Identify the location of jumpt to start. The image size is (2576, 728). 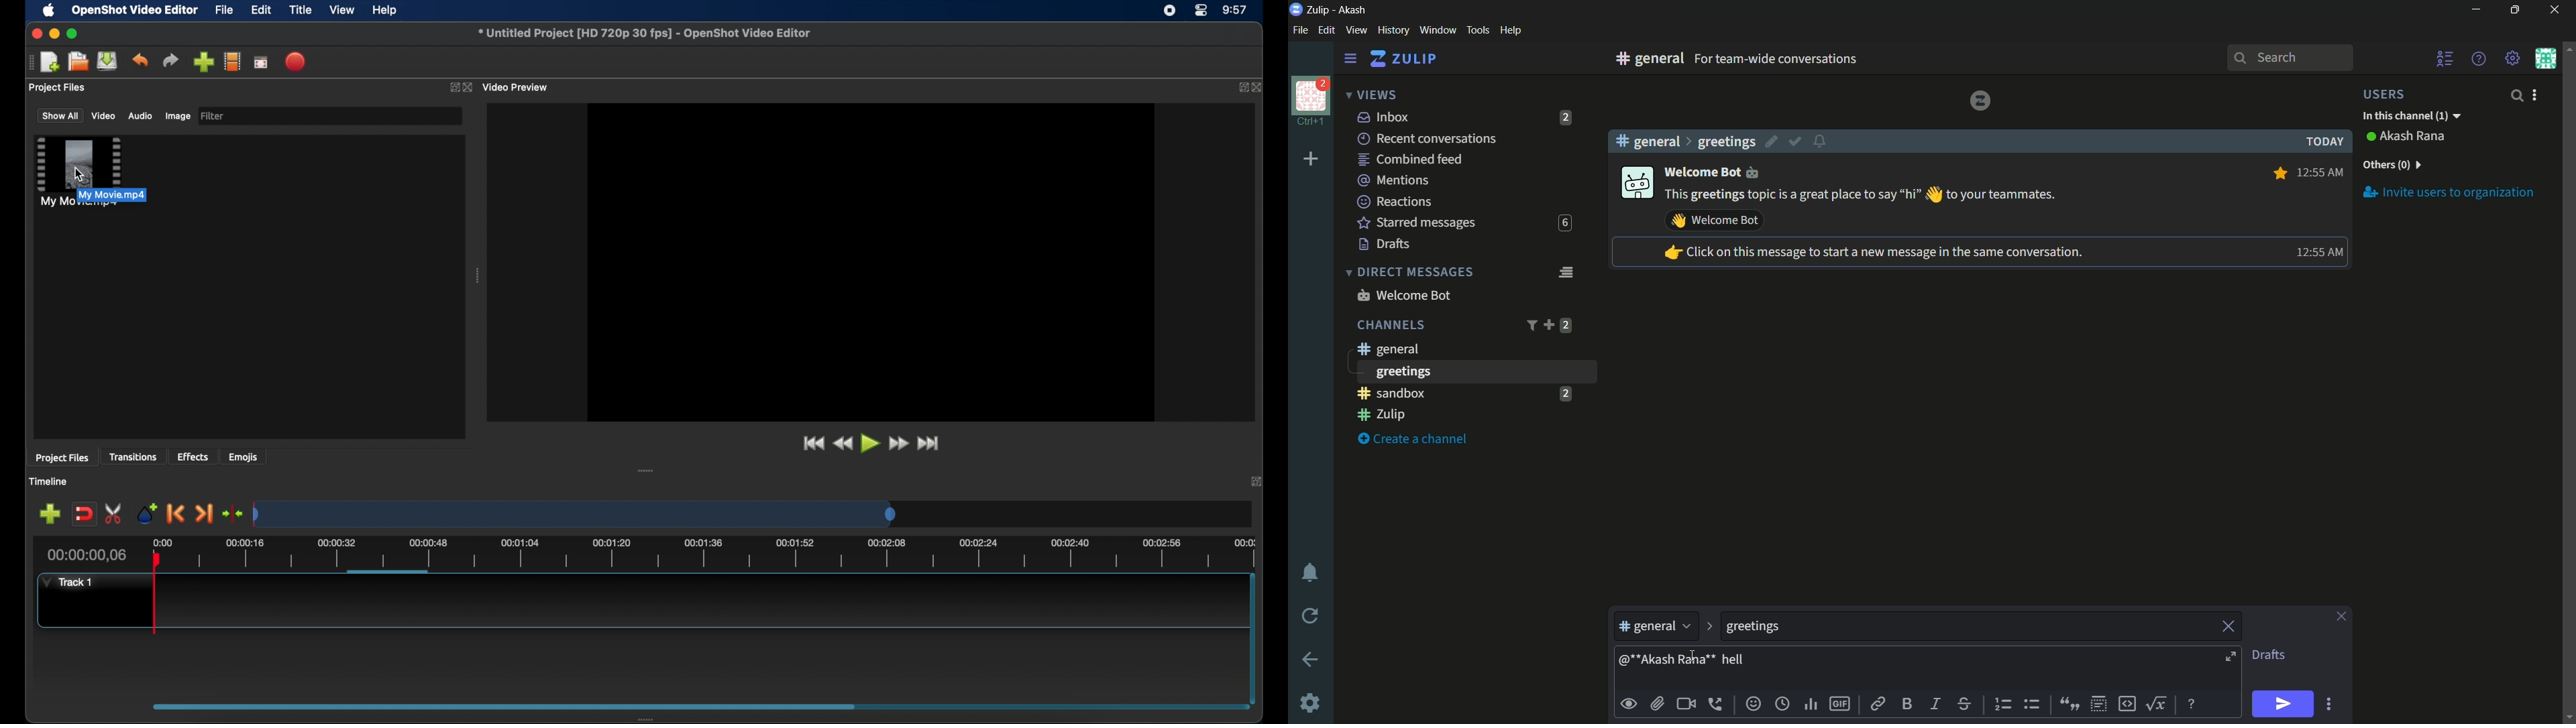
(812, 443).